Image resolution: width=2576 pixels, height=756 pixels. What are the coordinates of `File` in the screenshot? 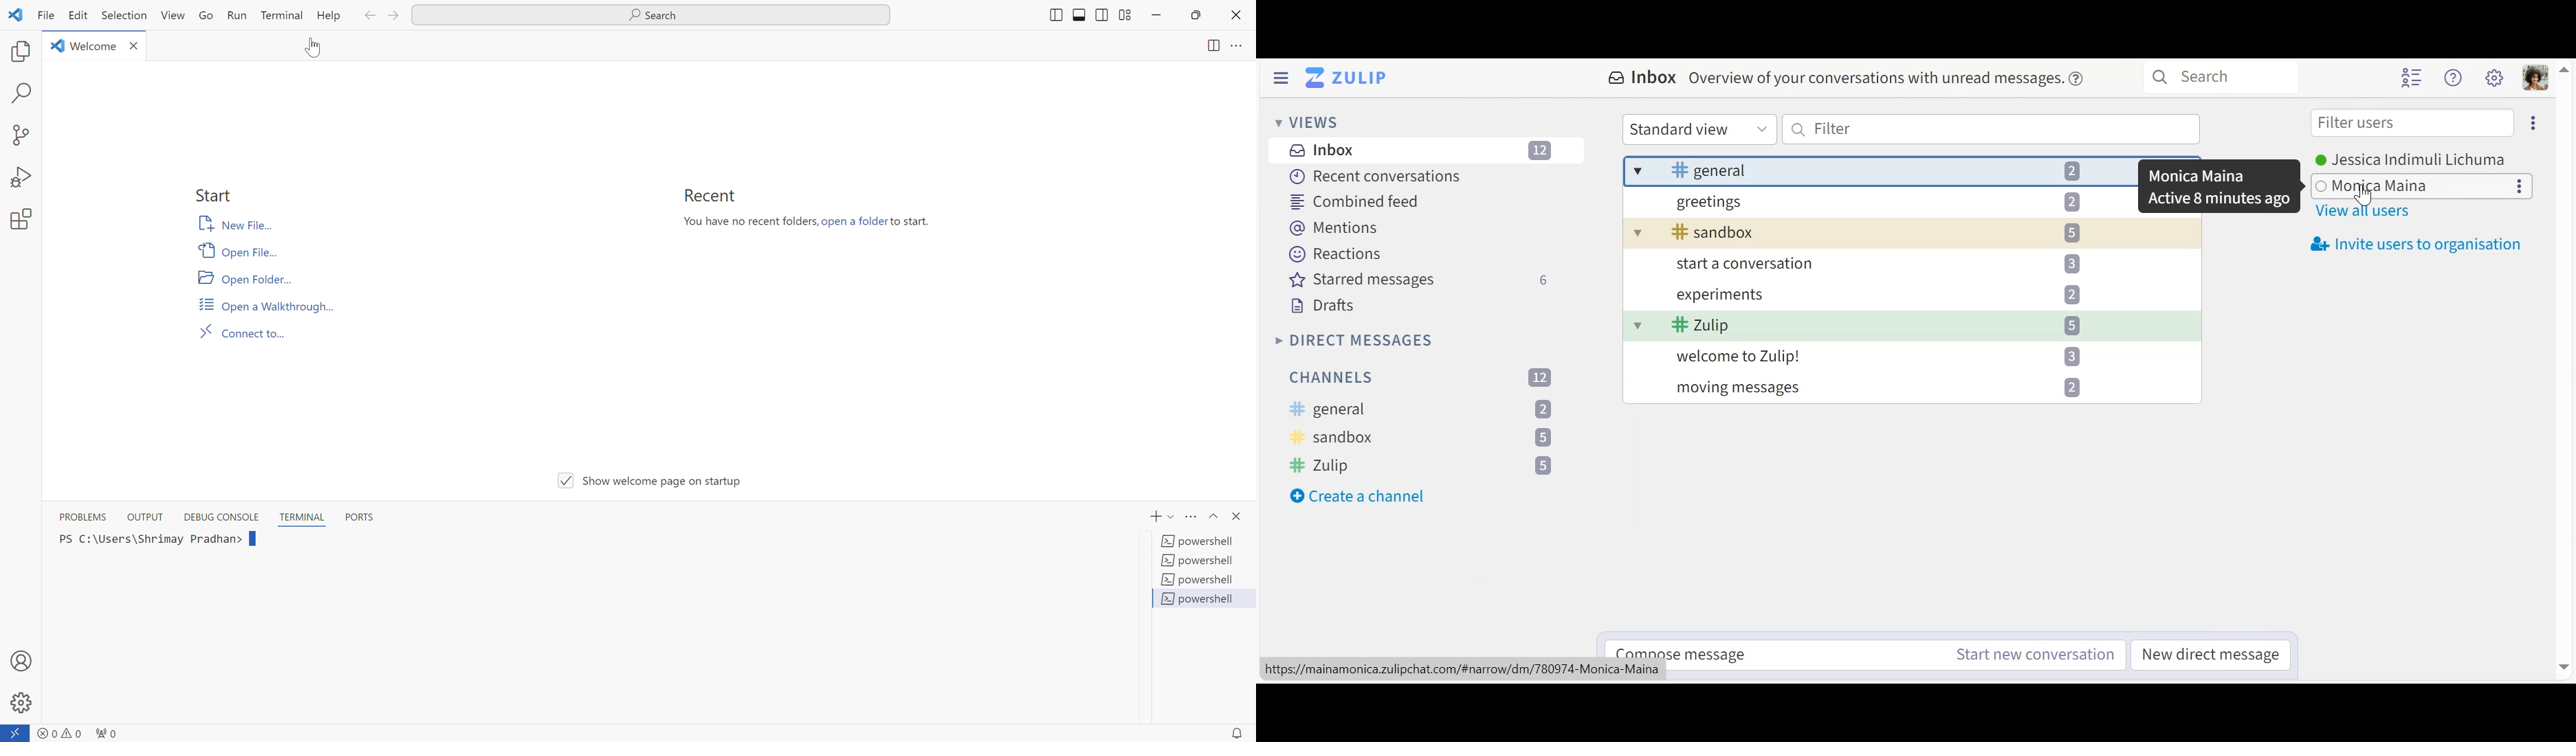 It's located at (43, 16).